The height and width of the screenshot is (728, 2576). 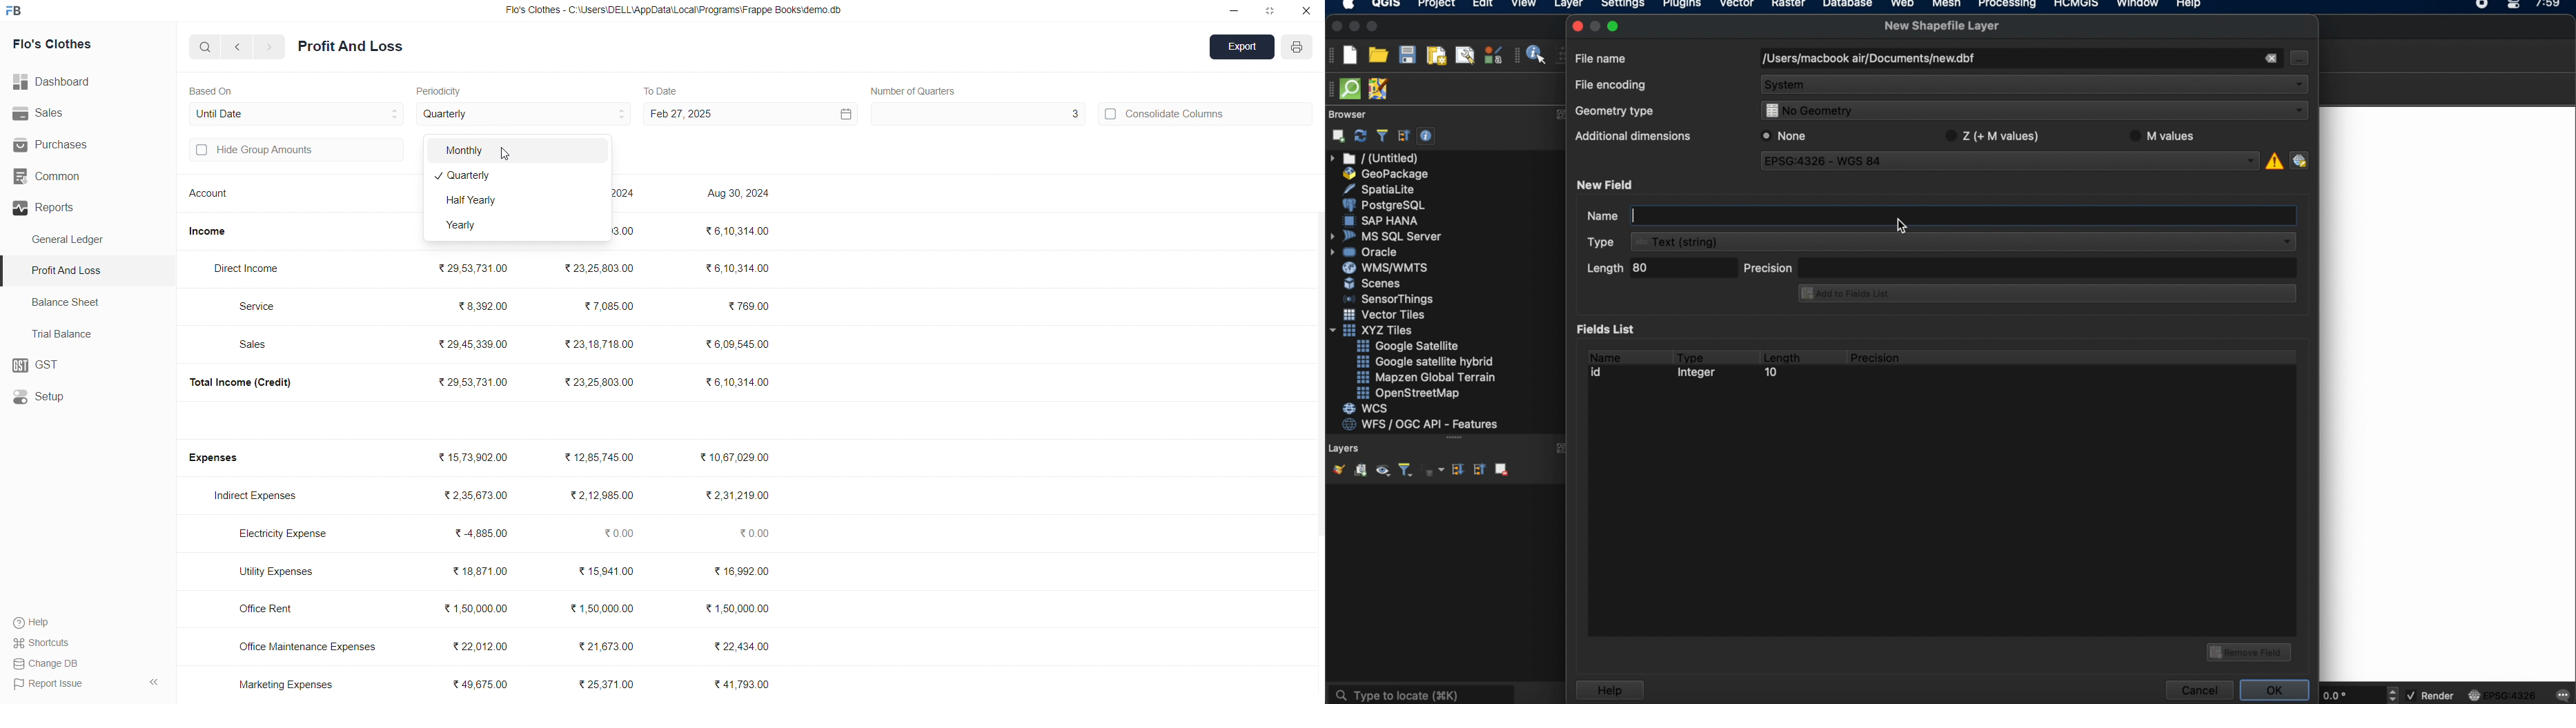 I want to click on ₹25,371.00, so click(x=609, y=685).